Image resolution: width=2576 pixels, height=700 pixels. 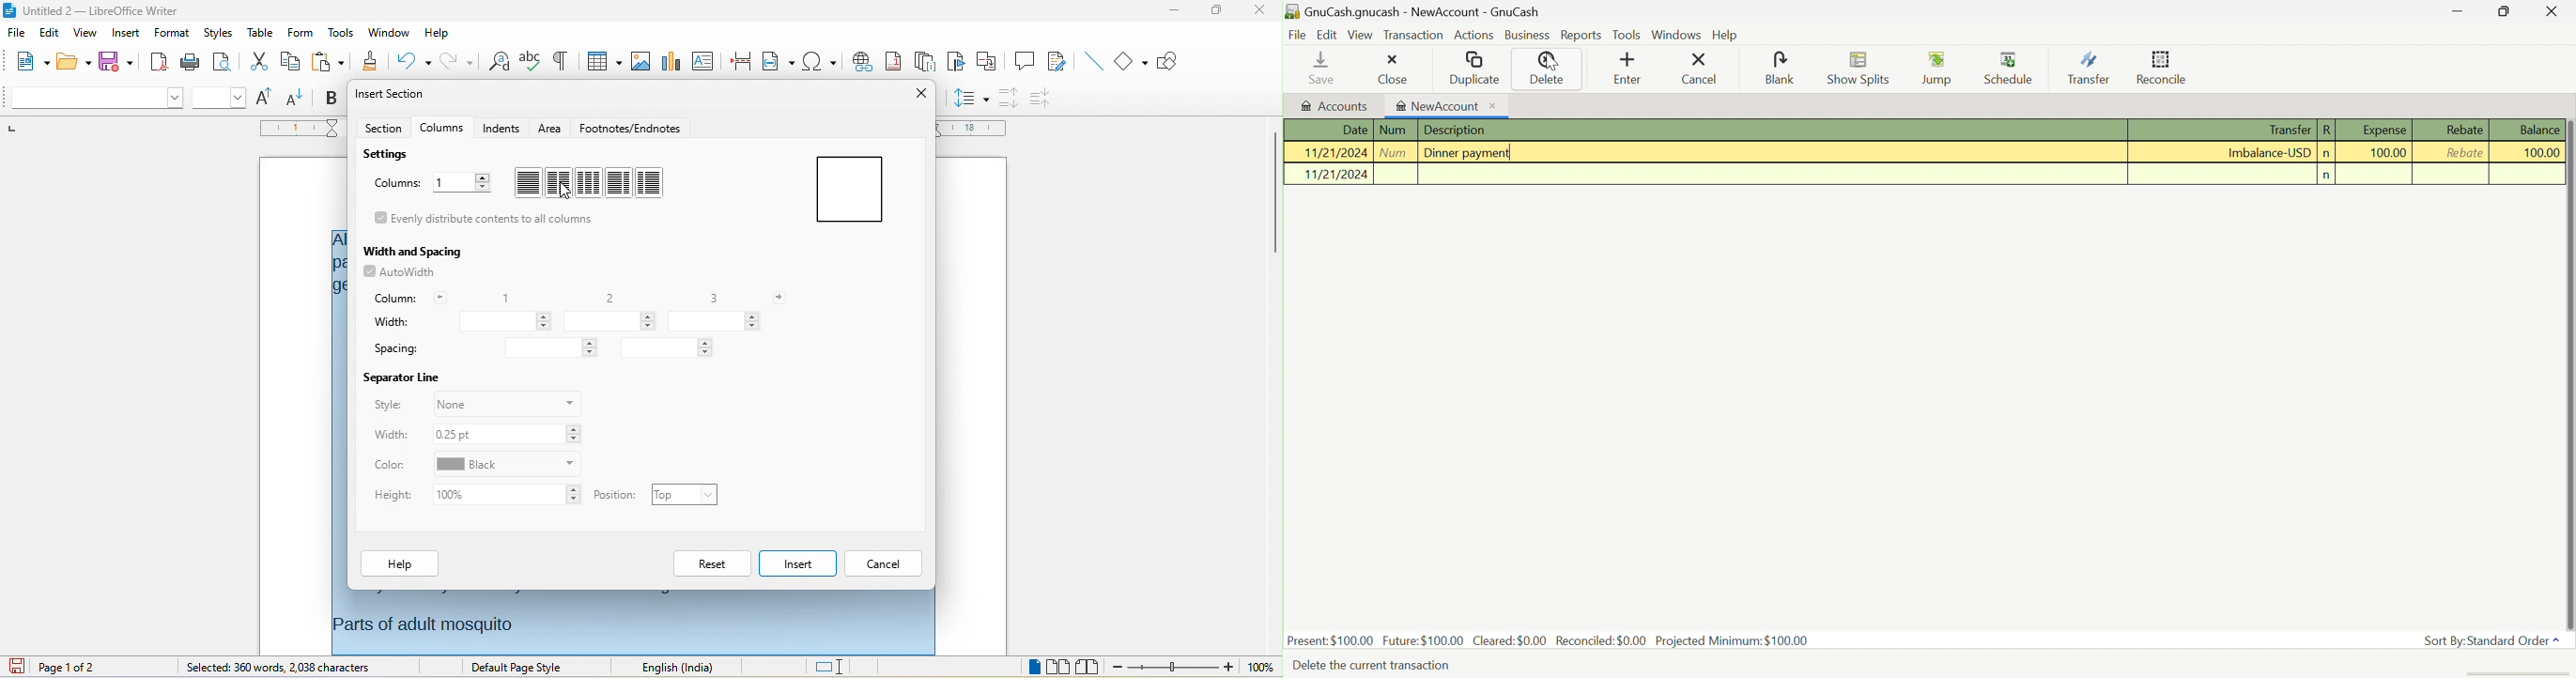 What do you see at coordinates (1168, 61) in the screenshot?
I see `show draw function` at bounding box center [1168, 61].